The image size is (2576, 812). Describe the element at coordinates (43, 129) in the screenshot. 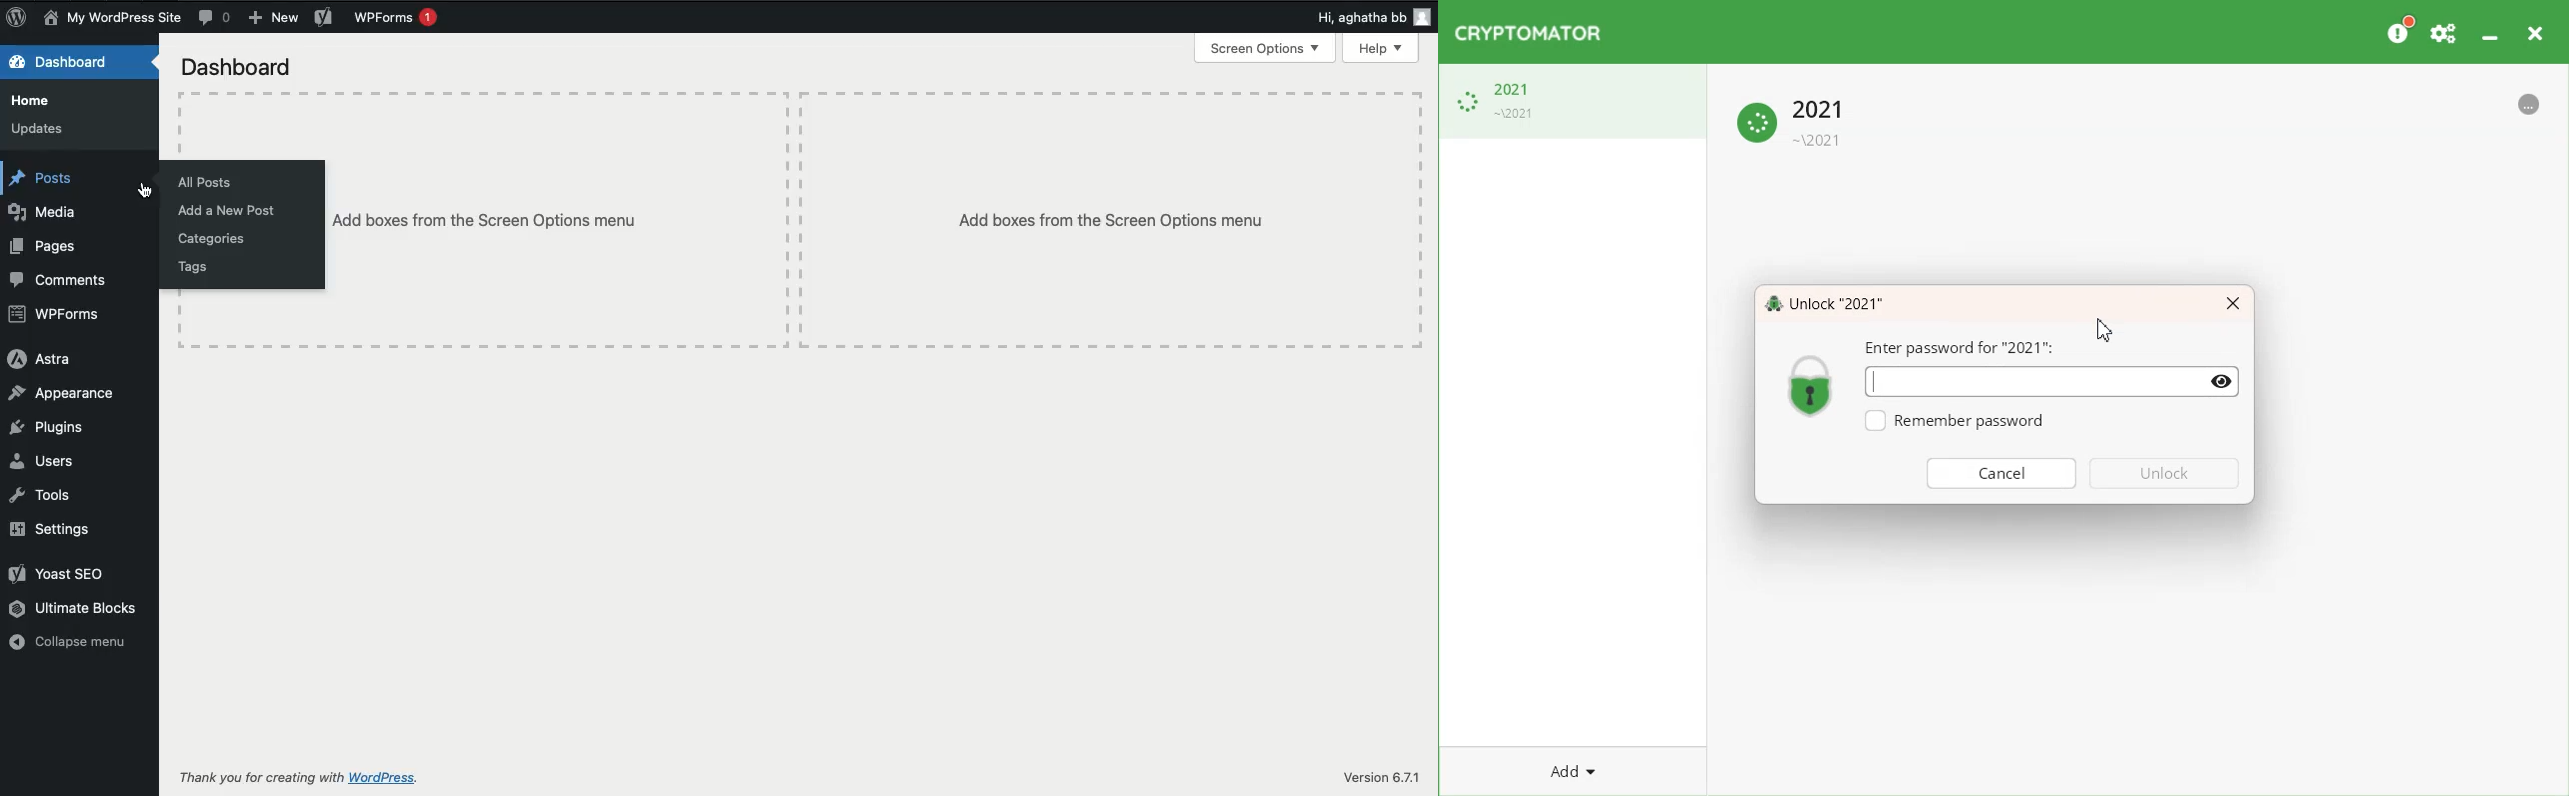

I see `Updates` at that location.